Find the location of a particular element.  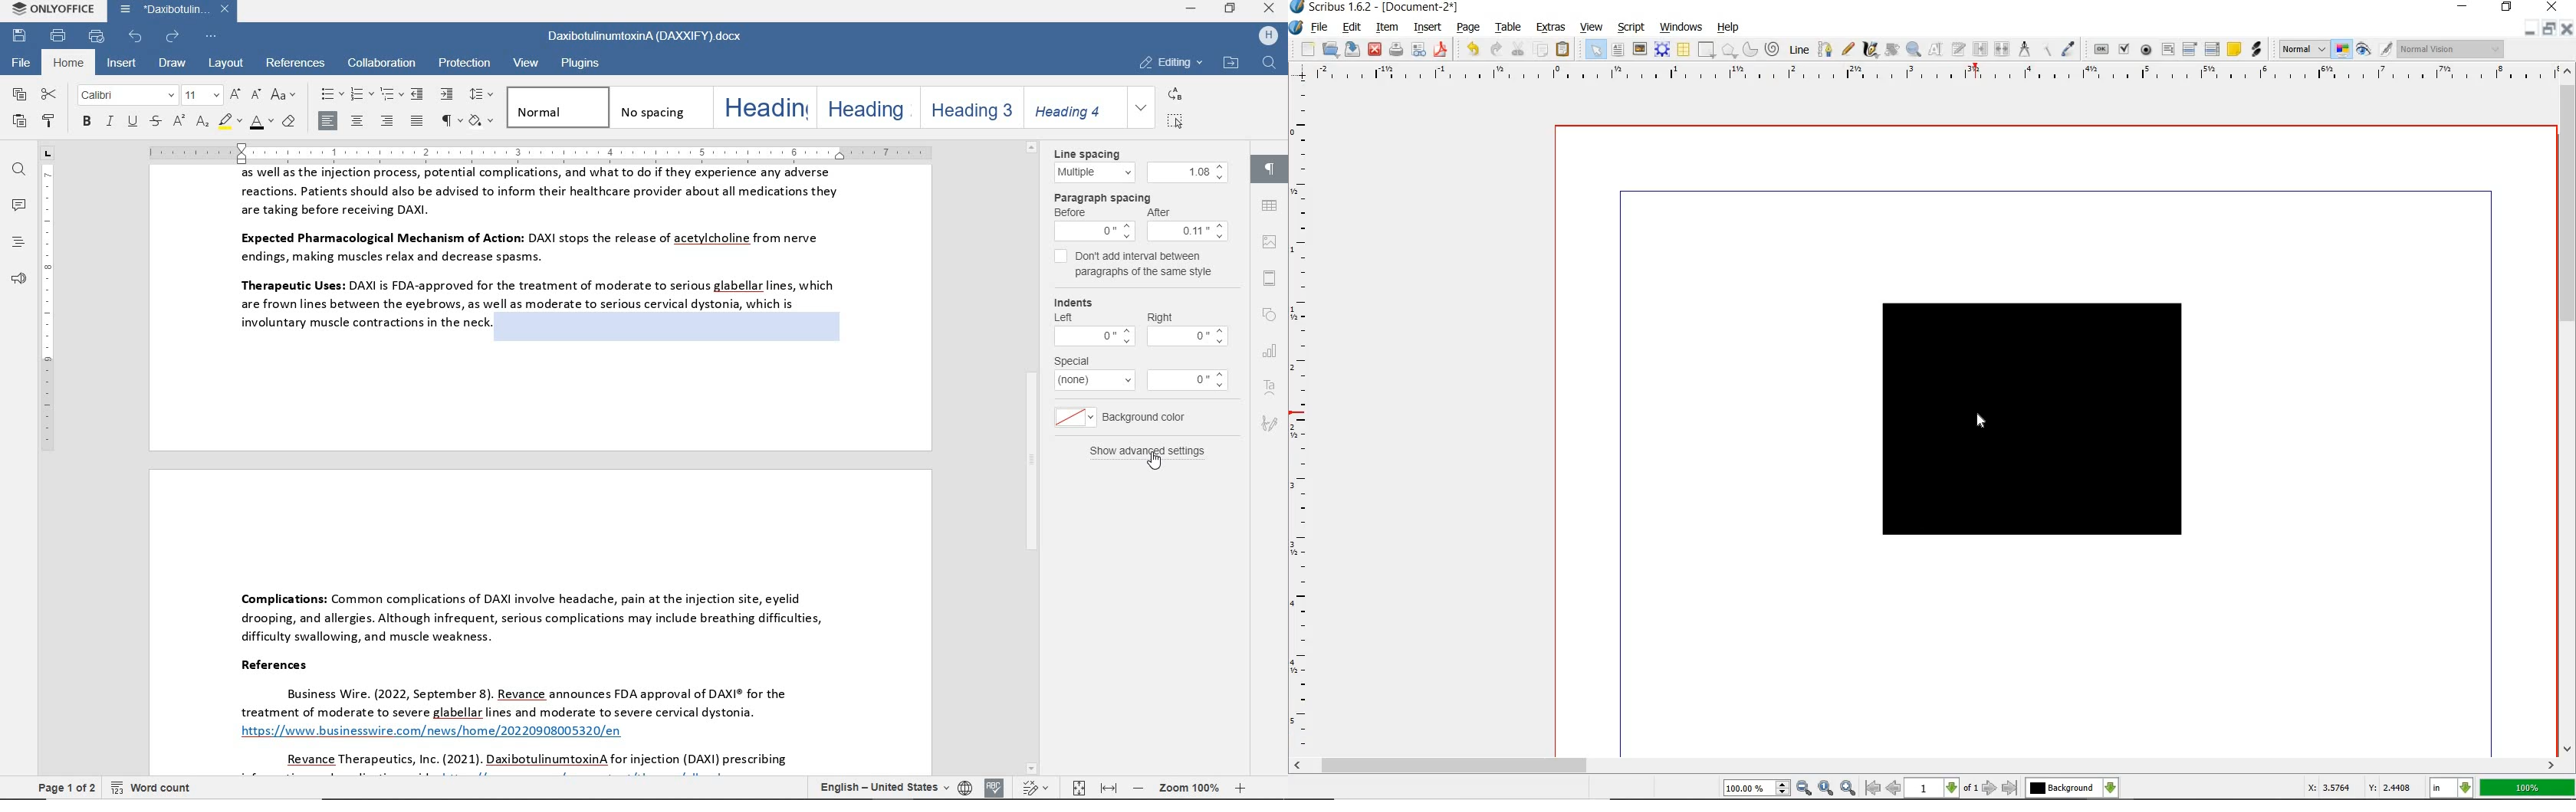

image is located at coordinates (1270, 243).